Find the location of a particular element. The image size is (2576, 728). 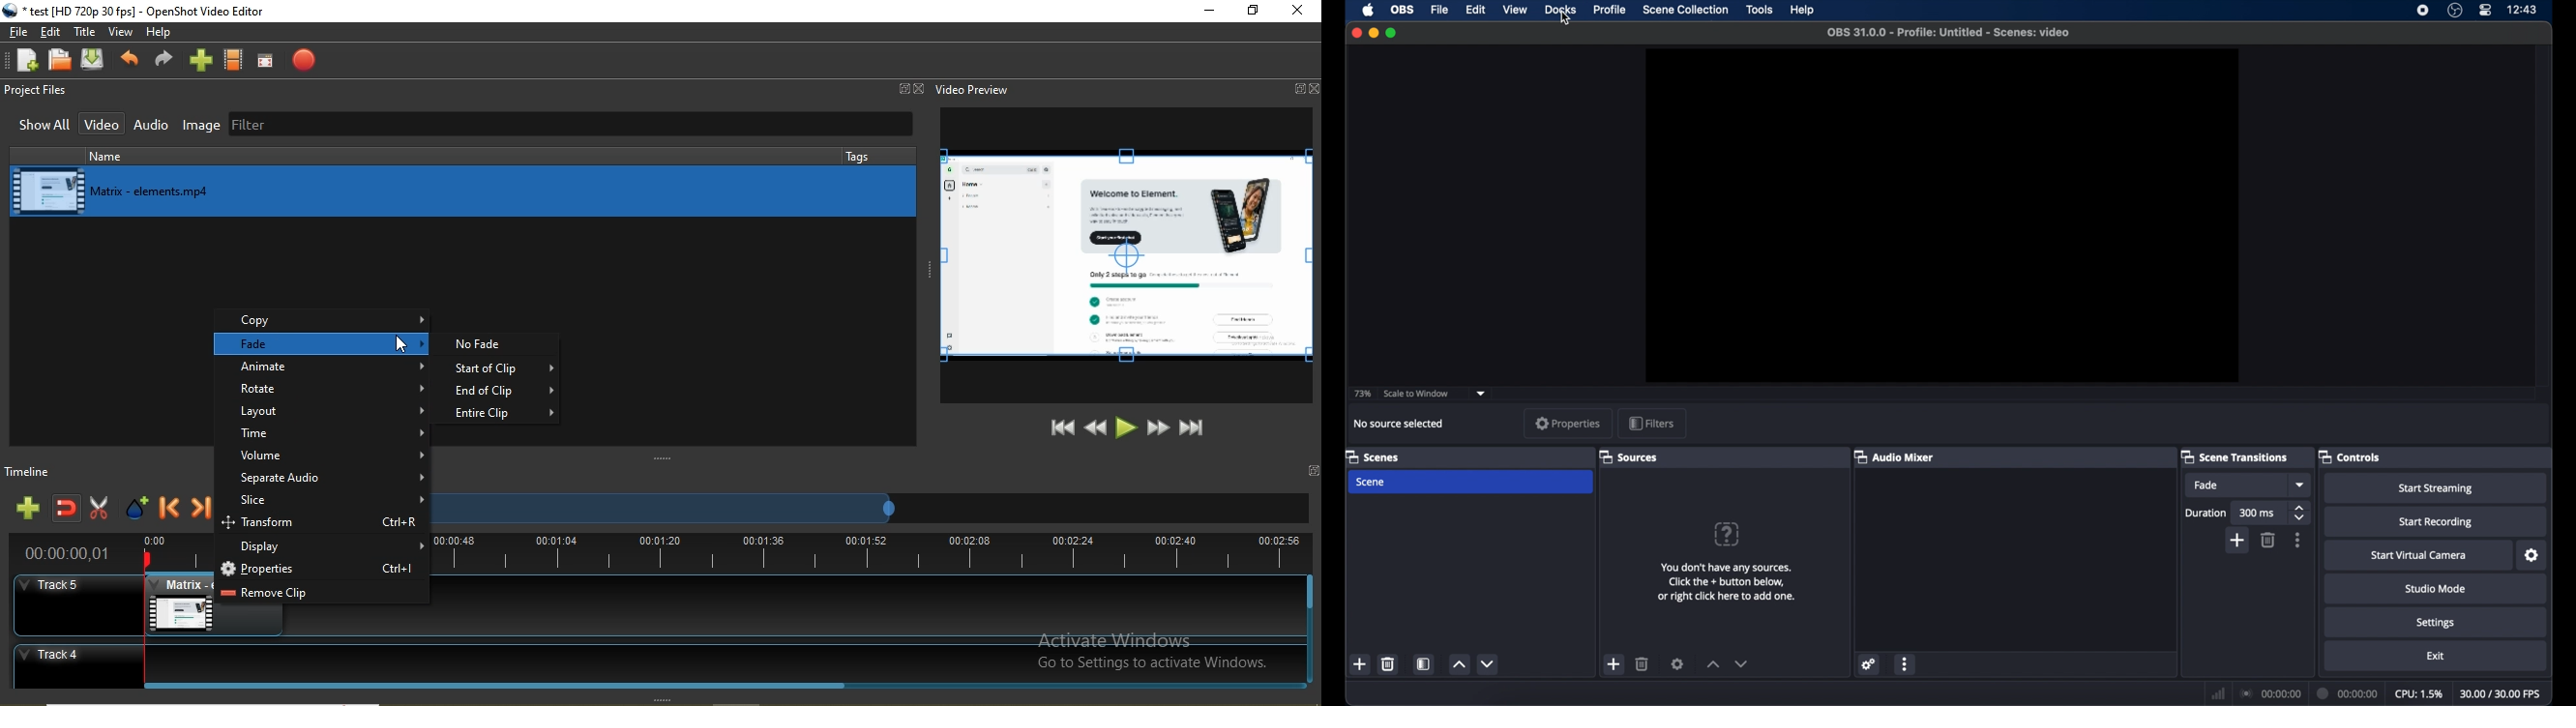

Export video is located at coordinates (300, 60).